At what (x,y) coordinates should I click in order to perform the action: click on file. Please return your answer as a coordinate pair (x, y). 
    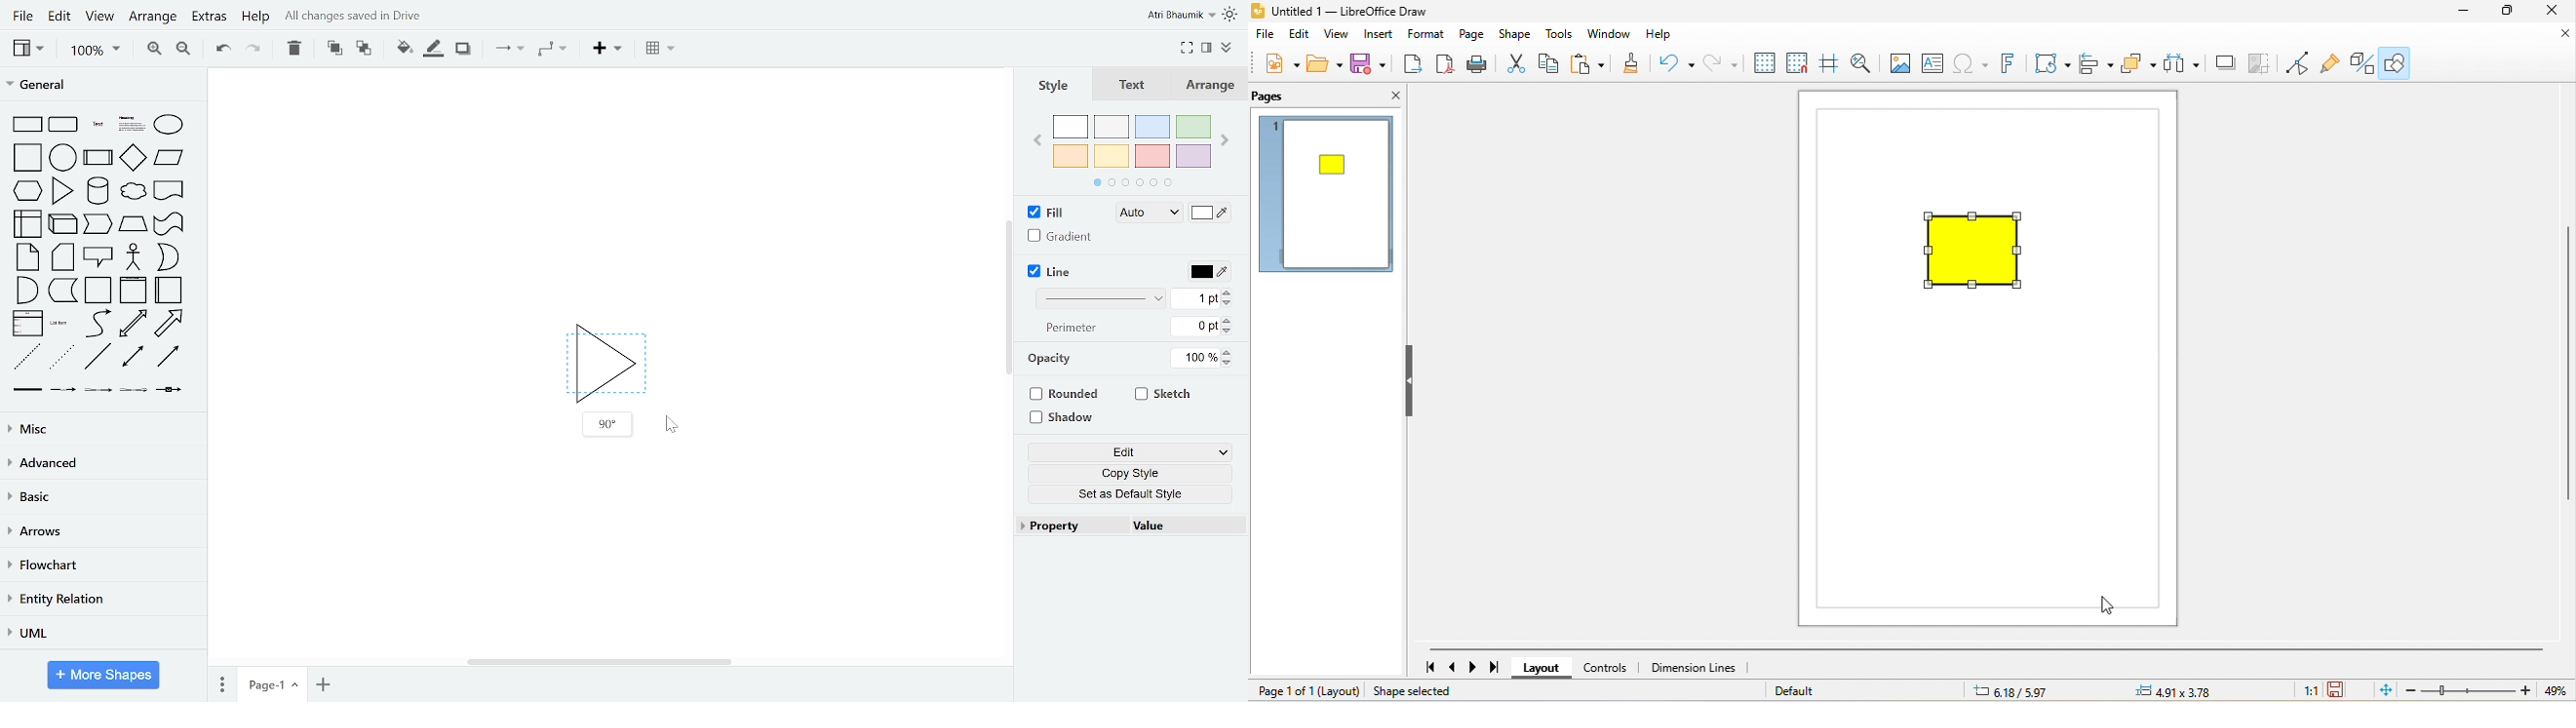
    Looking at the image, I should click on (1267, 35).